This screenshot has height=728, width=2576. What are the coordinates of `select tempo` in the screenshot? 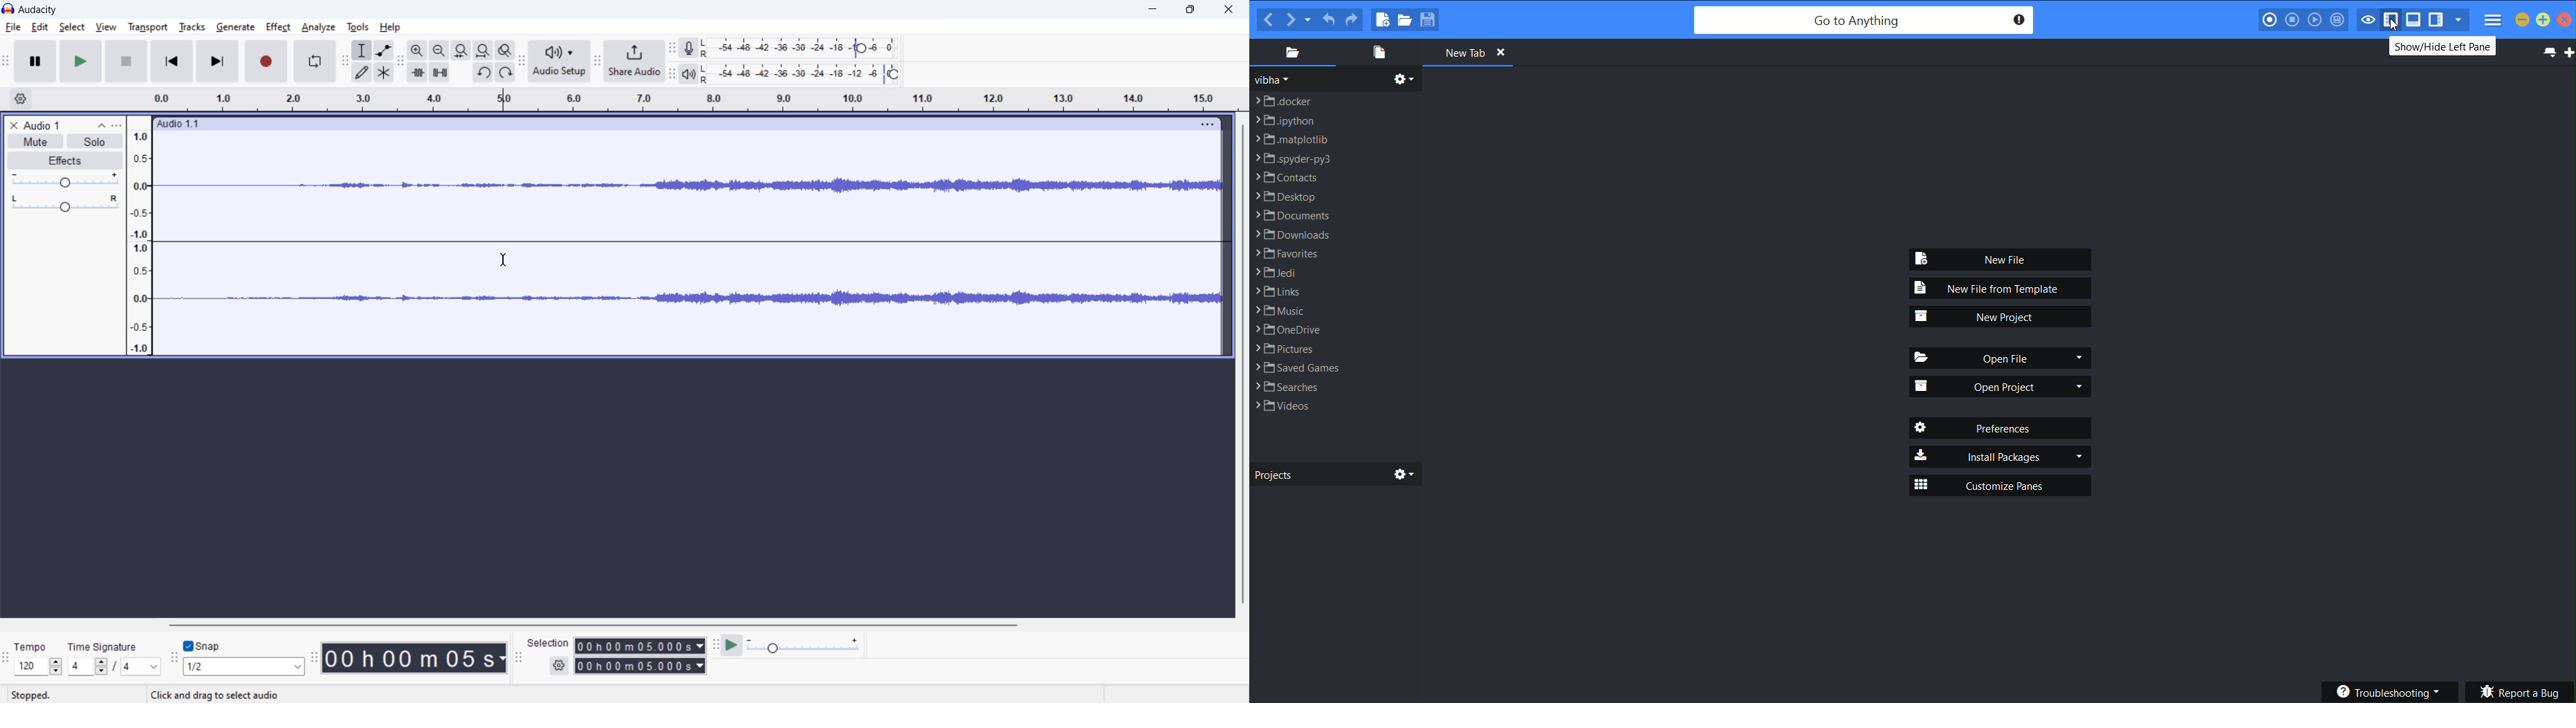 It's located at (38, 666).